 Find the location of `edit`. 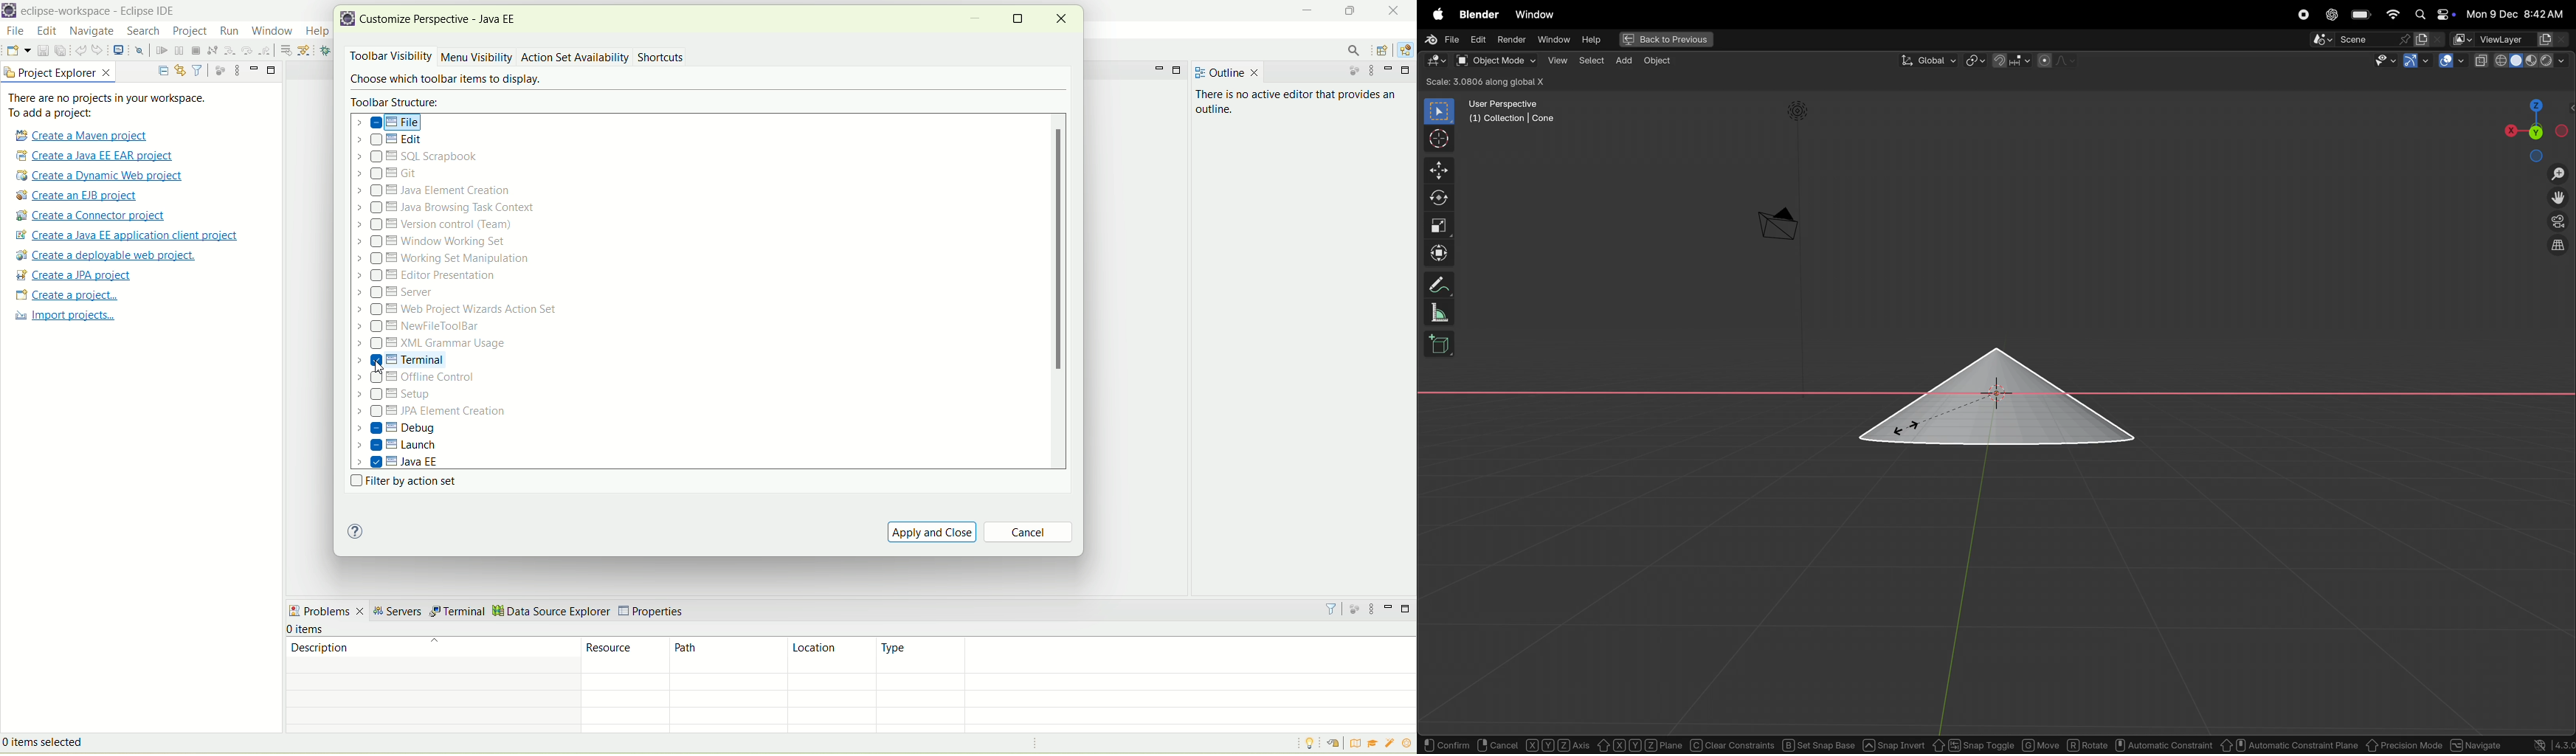

edit is located at coordinates (393, 142).